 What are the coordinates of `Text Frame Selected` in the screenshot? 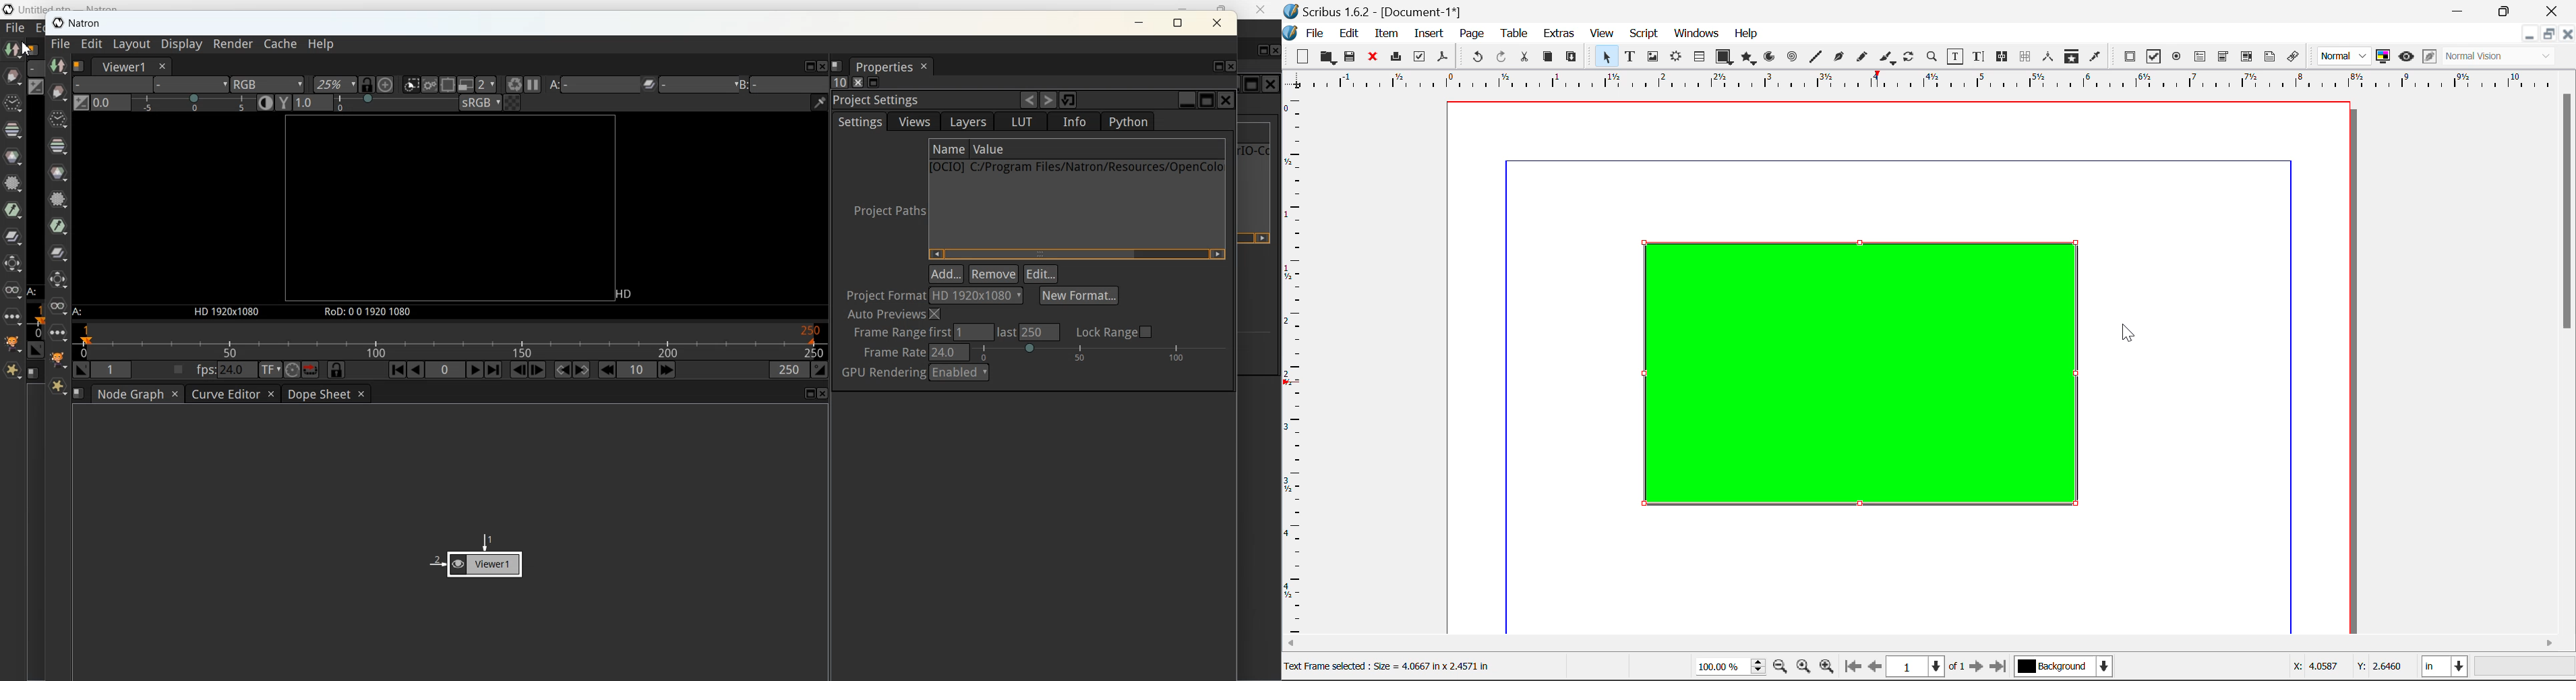 It's located at (1629, 56).